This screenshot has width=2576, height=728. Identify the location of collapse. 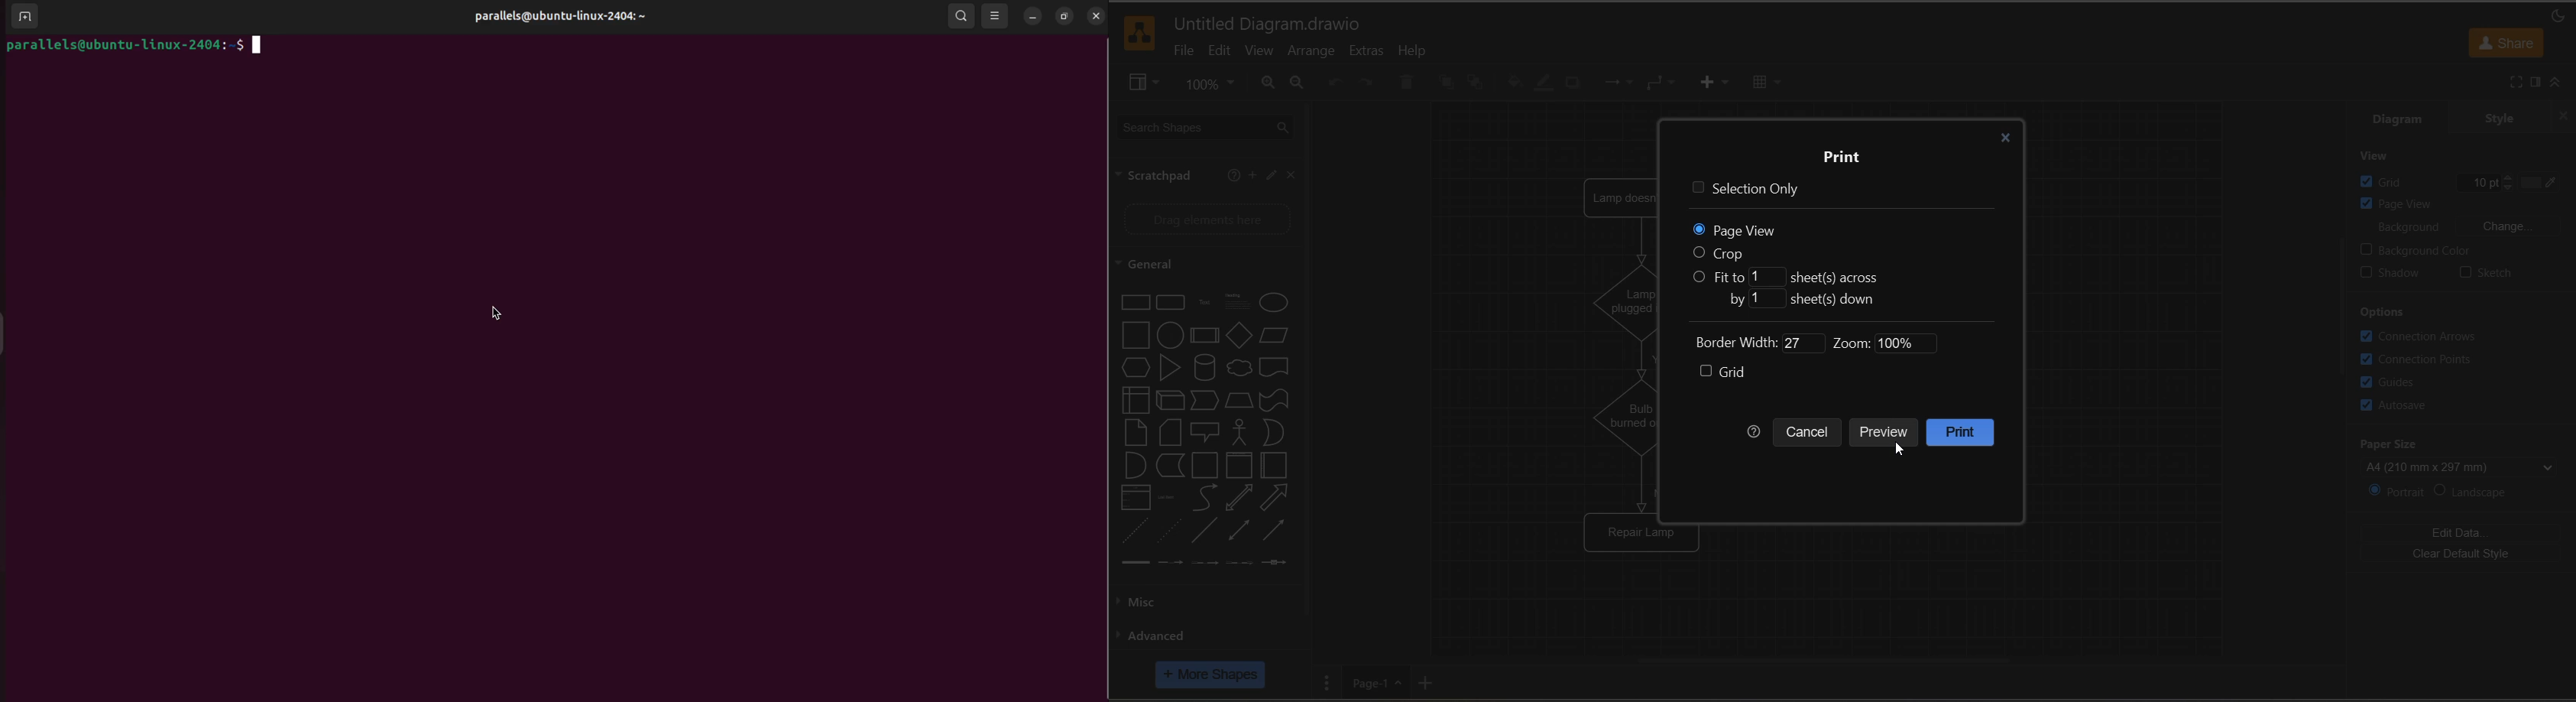
(2563, 83).